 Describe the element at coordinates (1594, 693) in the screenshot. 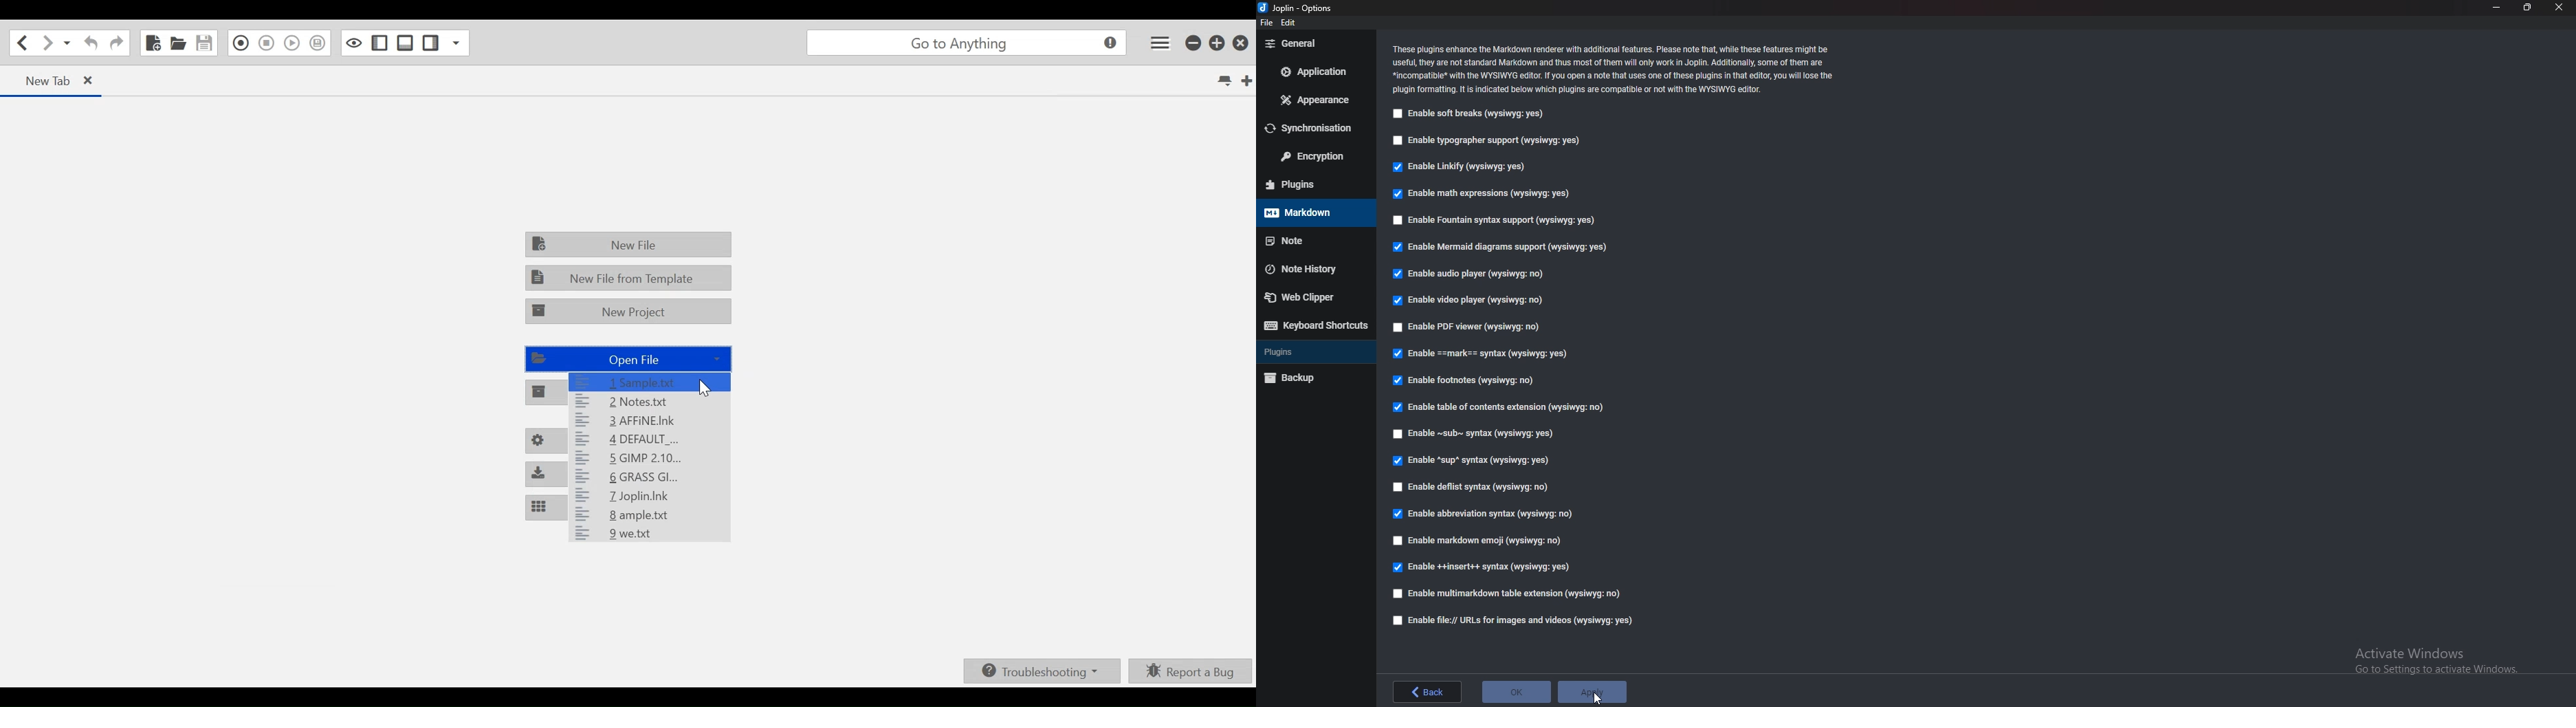

I see `cursor on apply` at that location.